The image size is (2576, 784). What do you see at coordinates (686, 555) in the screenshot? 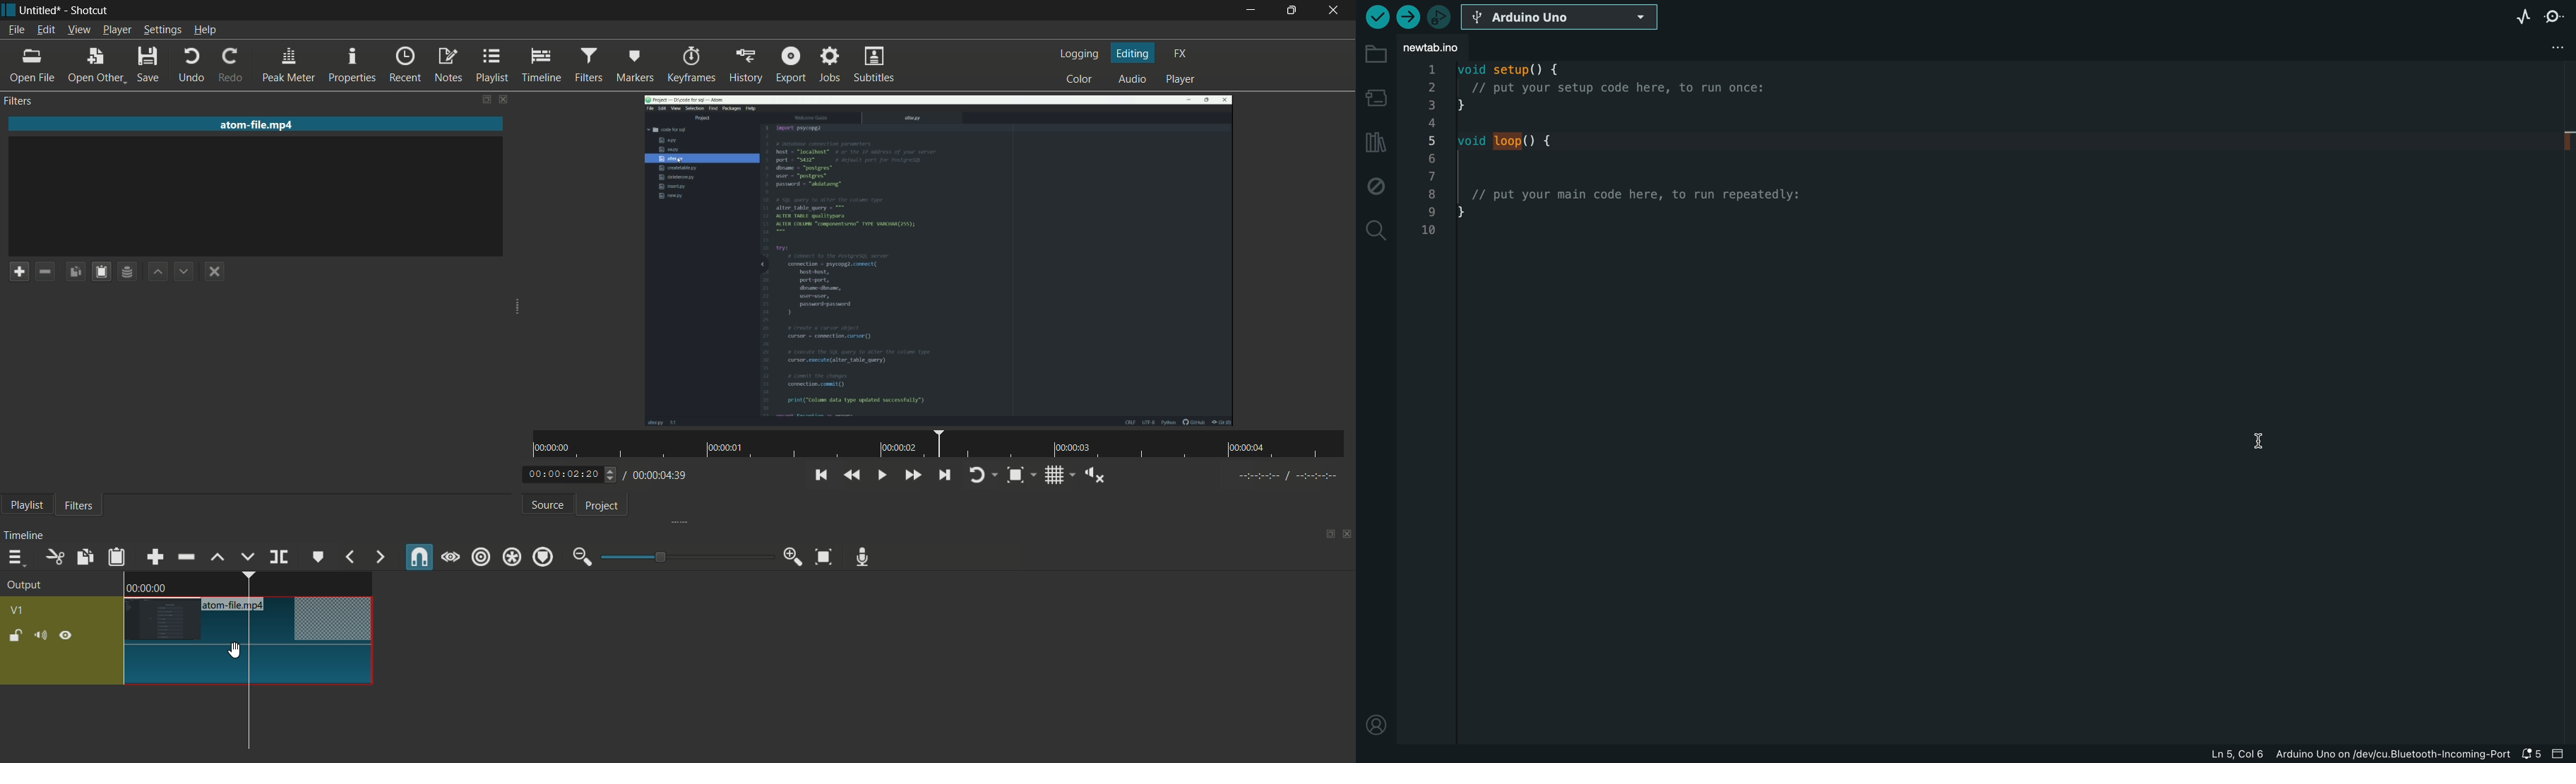
I see `adjustment bar` at bounding box center [686, 555].